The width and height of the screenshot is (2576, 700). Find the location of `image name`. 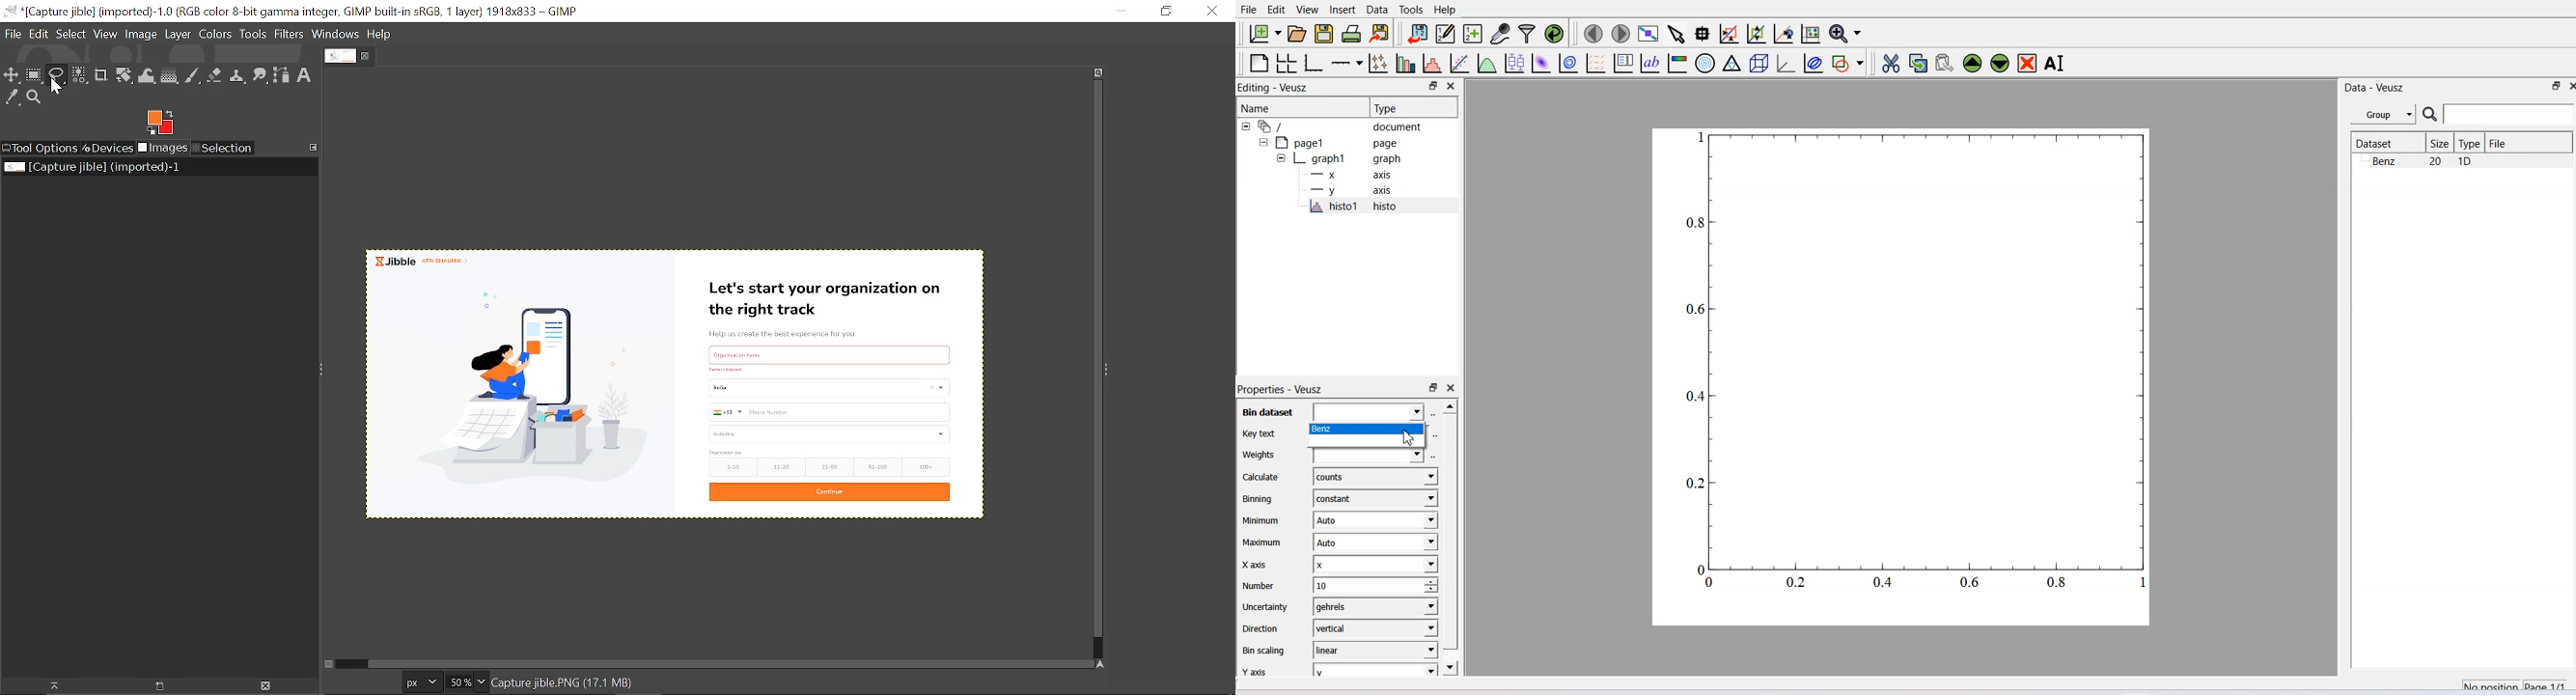

image name is located at coordinates (564, 682).